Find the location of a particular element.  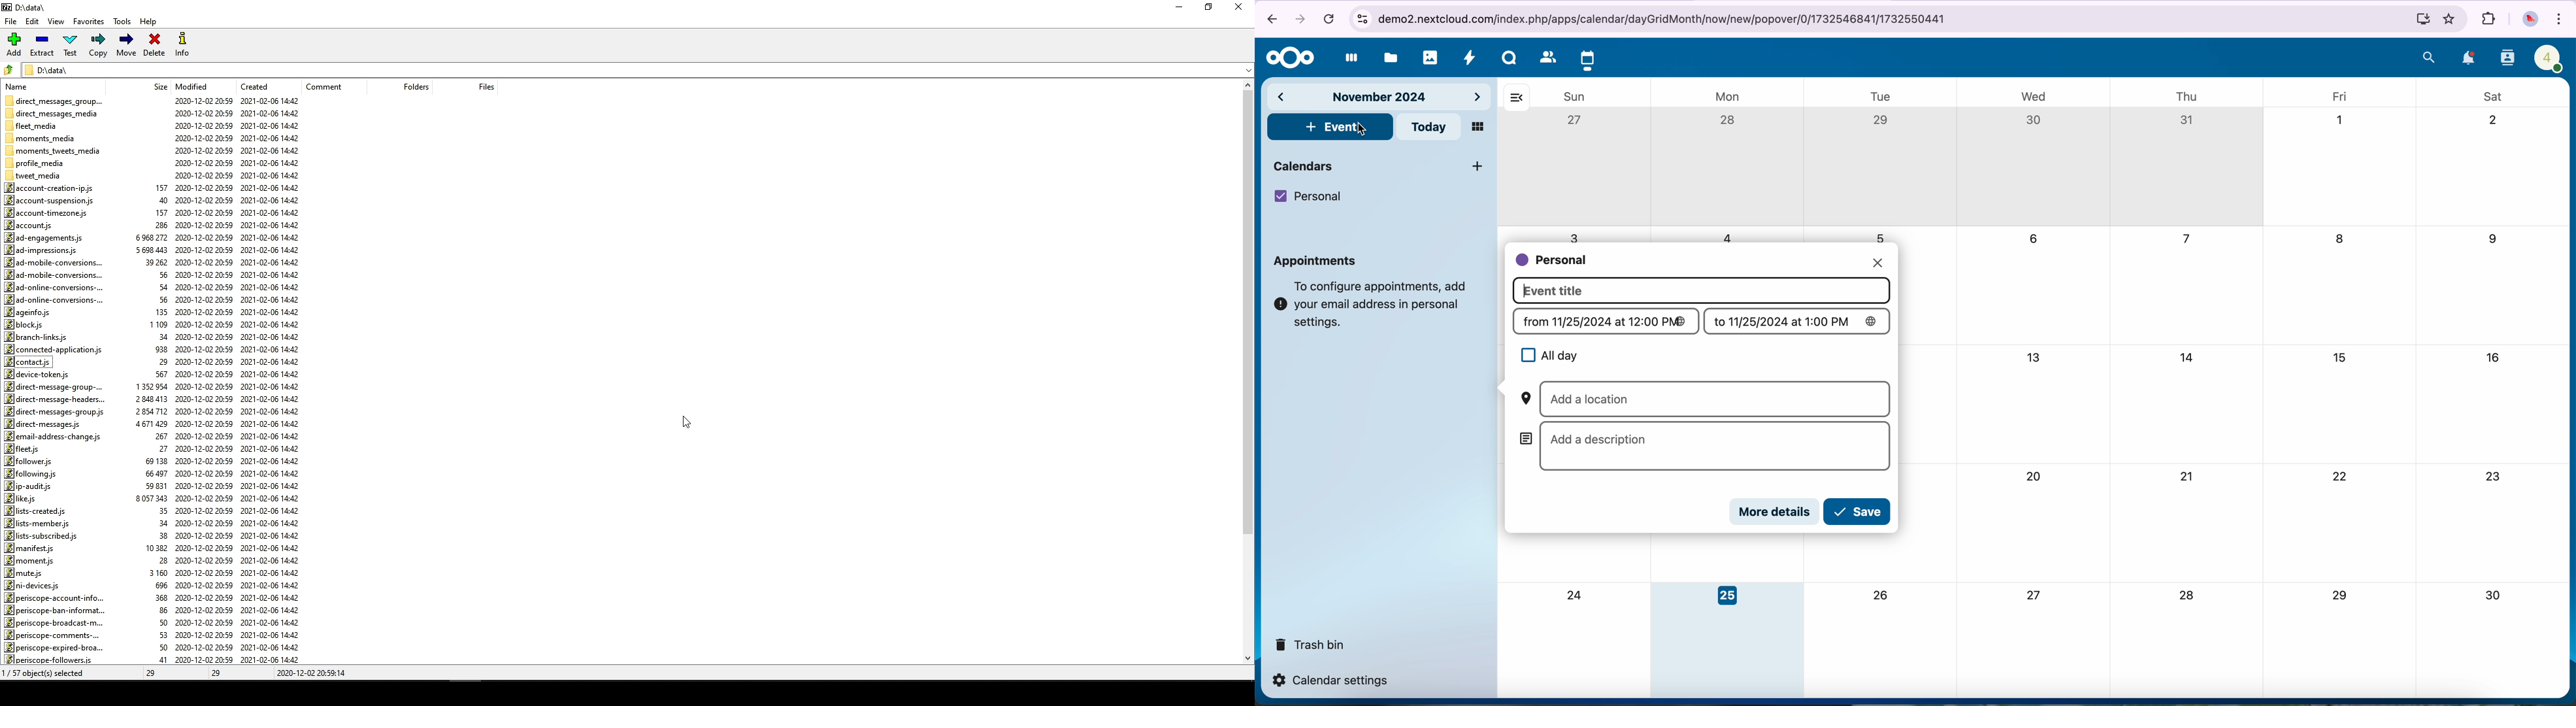

customize and control Google Chrome is located at coordinates (2561, 18).